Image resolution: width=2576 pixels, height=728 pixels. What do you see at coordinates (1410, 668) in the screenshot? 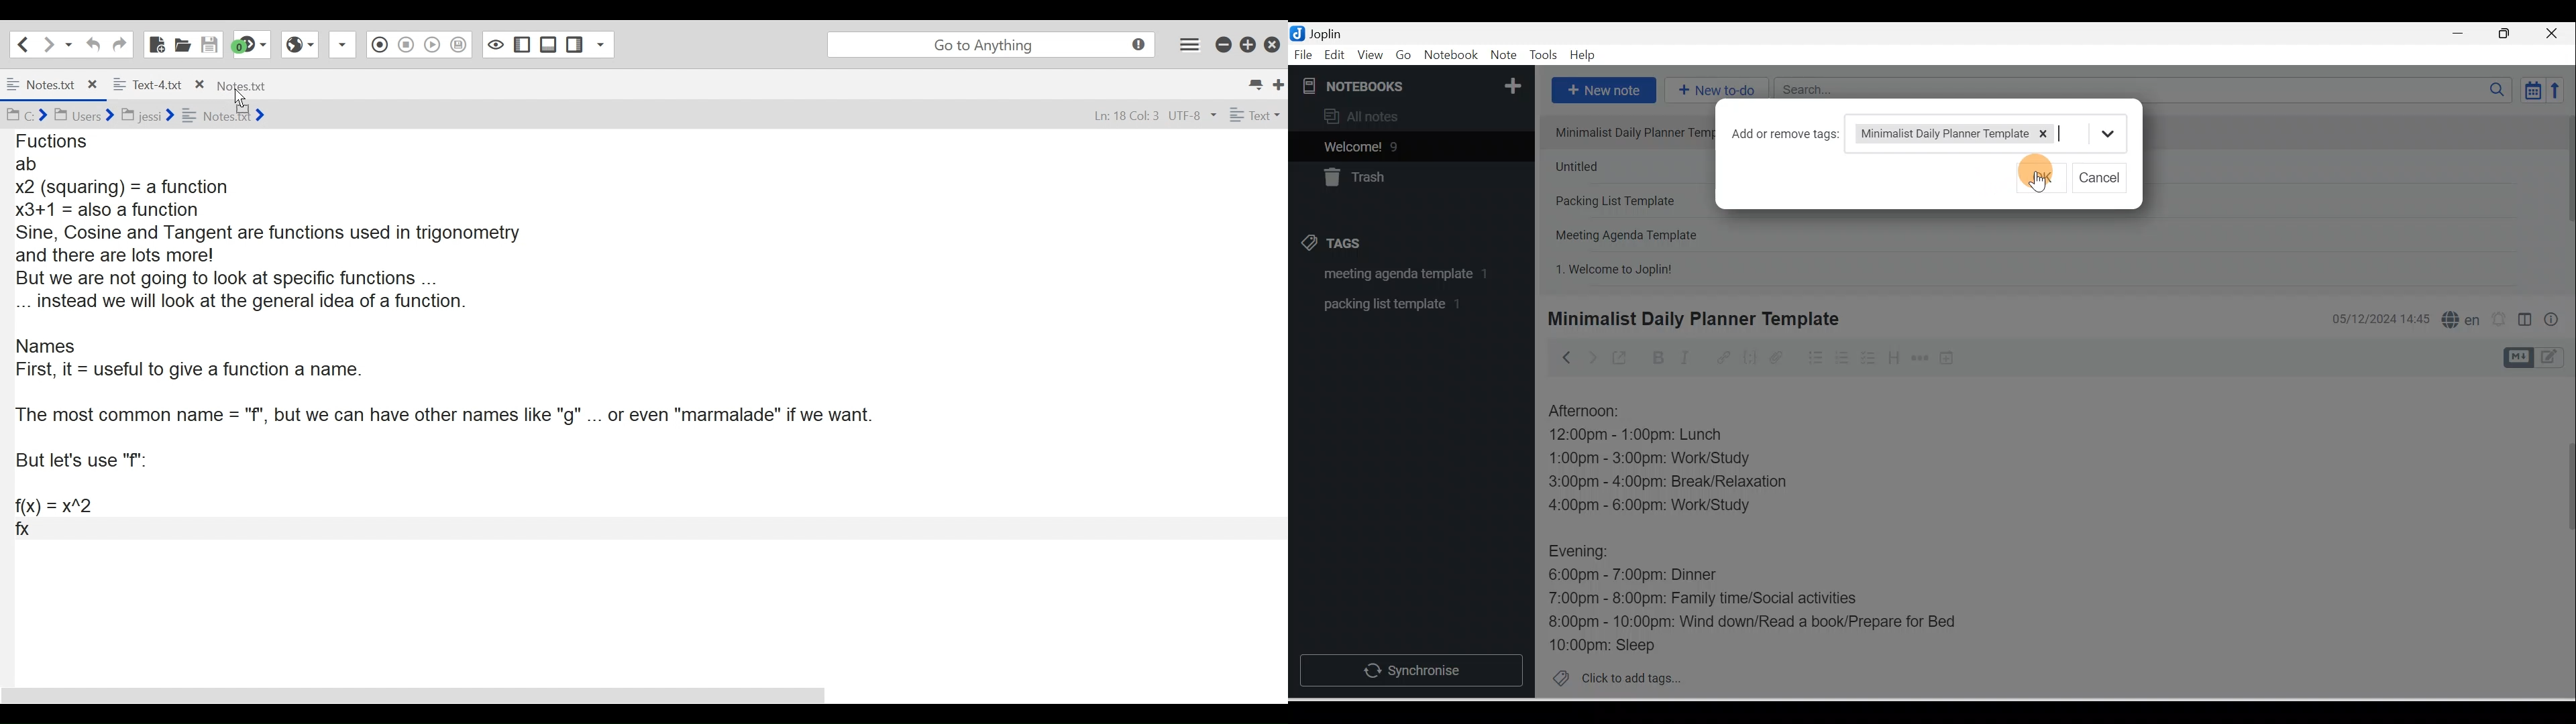
I see `Synchronise` at bounding box center [1410, 668].